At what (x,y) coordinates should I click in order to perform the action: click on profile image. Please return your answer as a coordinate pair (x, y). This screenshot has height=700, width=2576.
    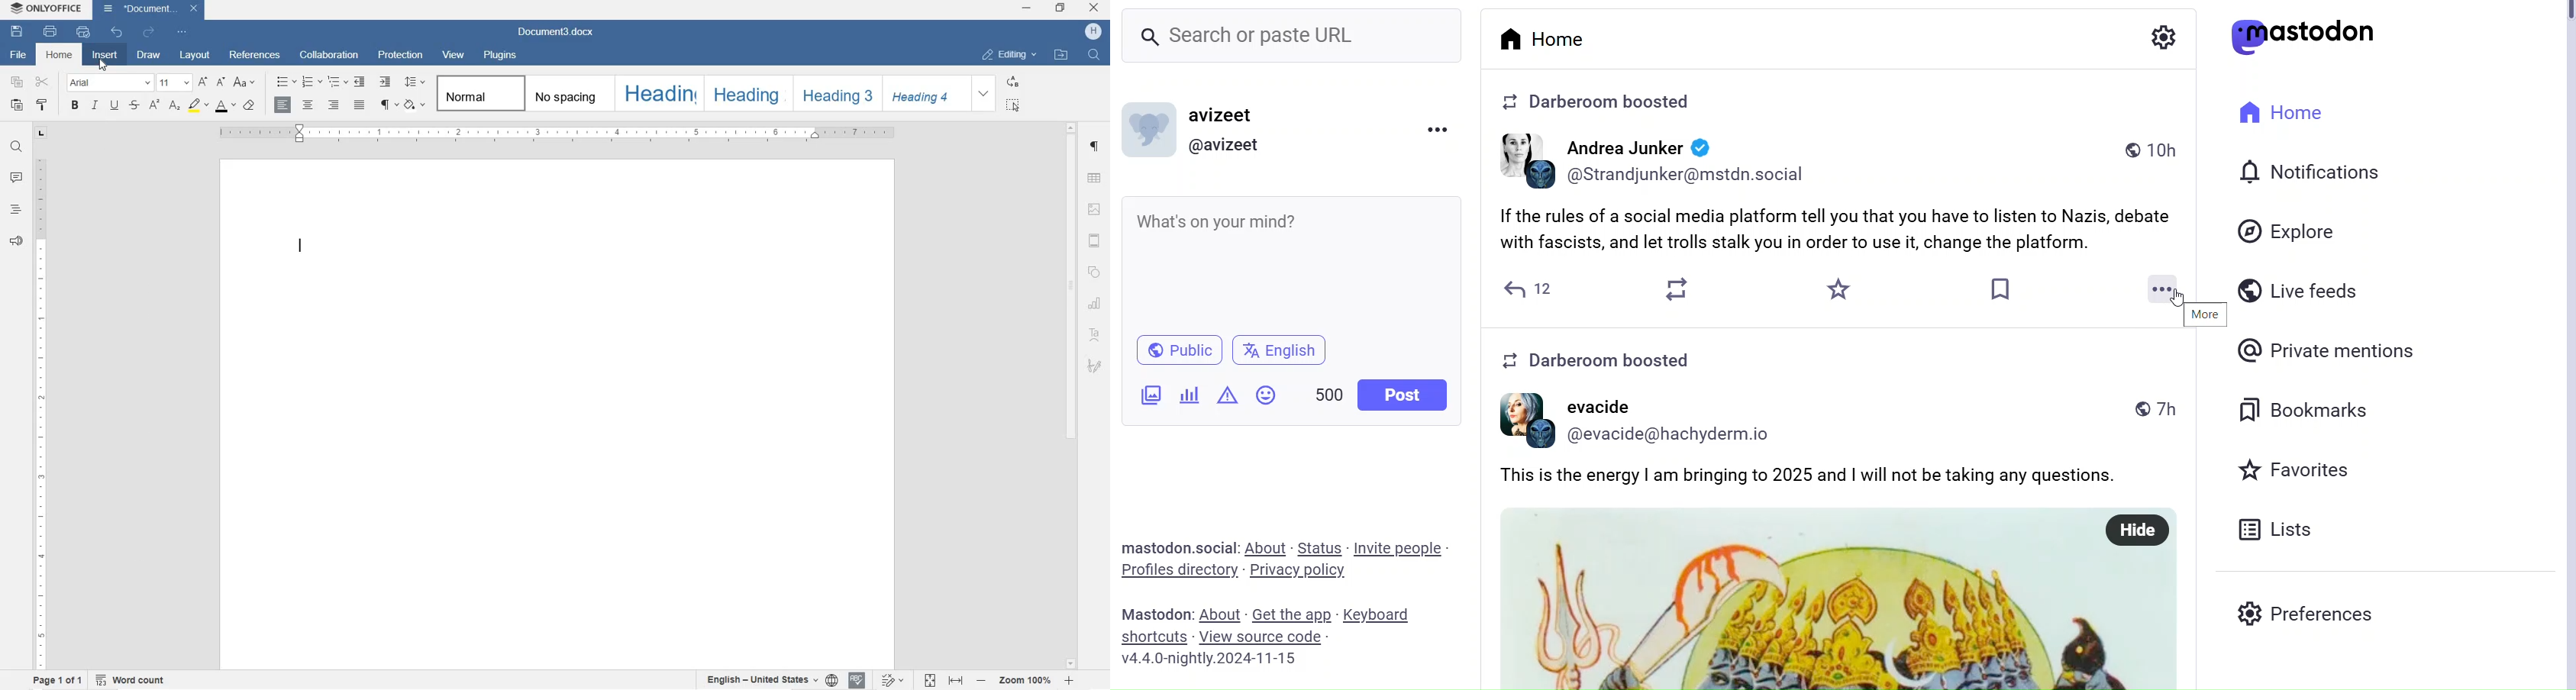
    Looking at the image, I should click on (1525, 421).